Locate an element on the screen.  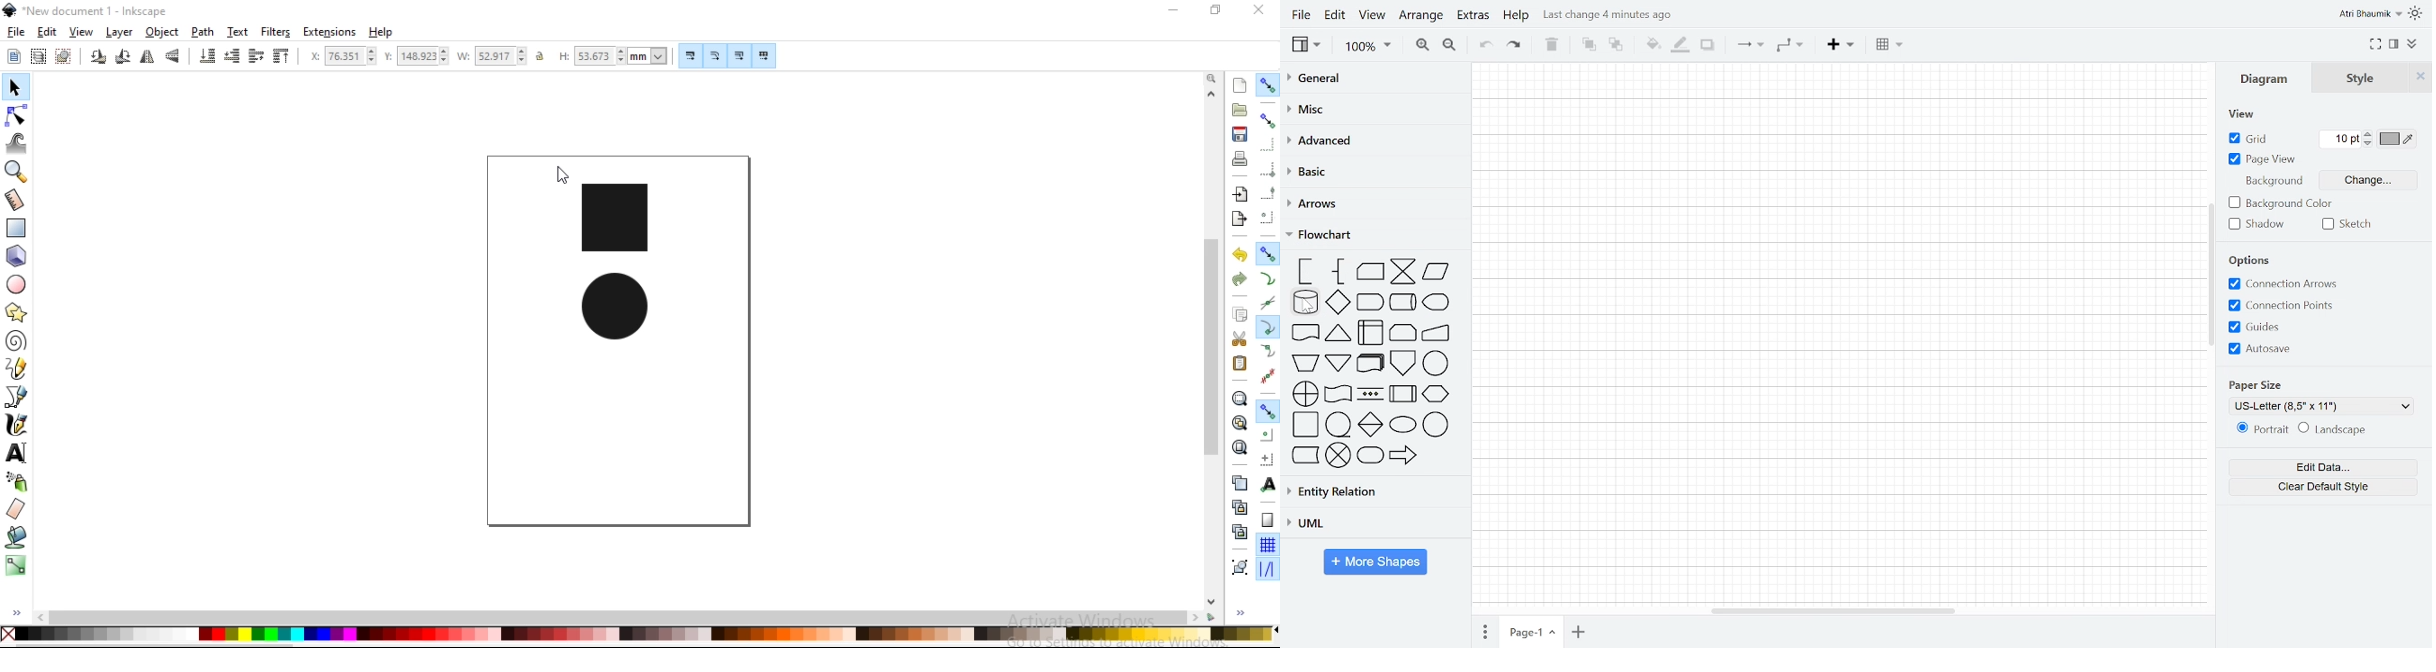
cut selected clone is located at coordinates (1237, 533).